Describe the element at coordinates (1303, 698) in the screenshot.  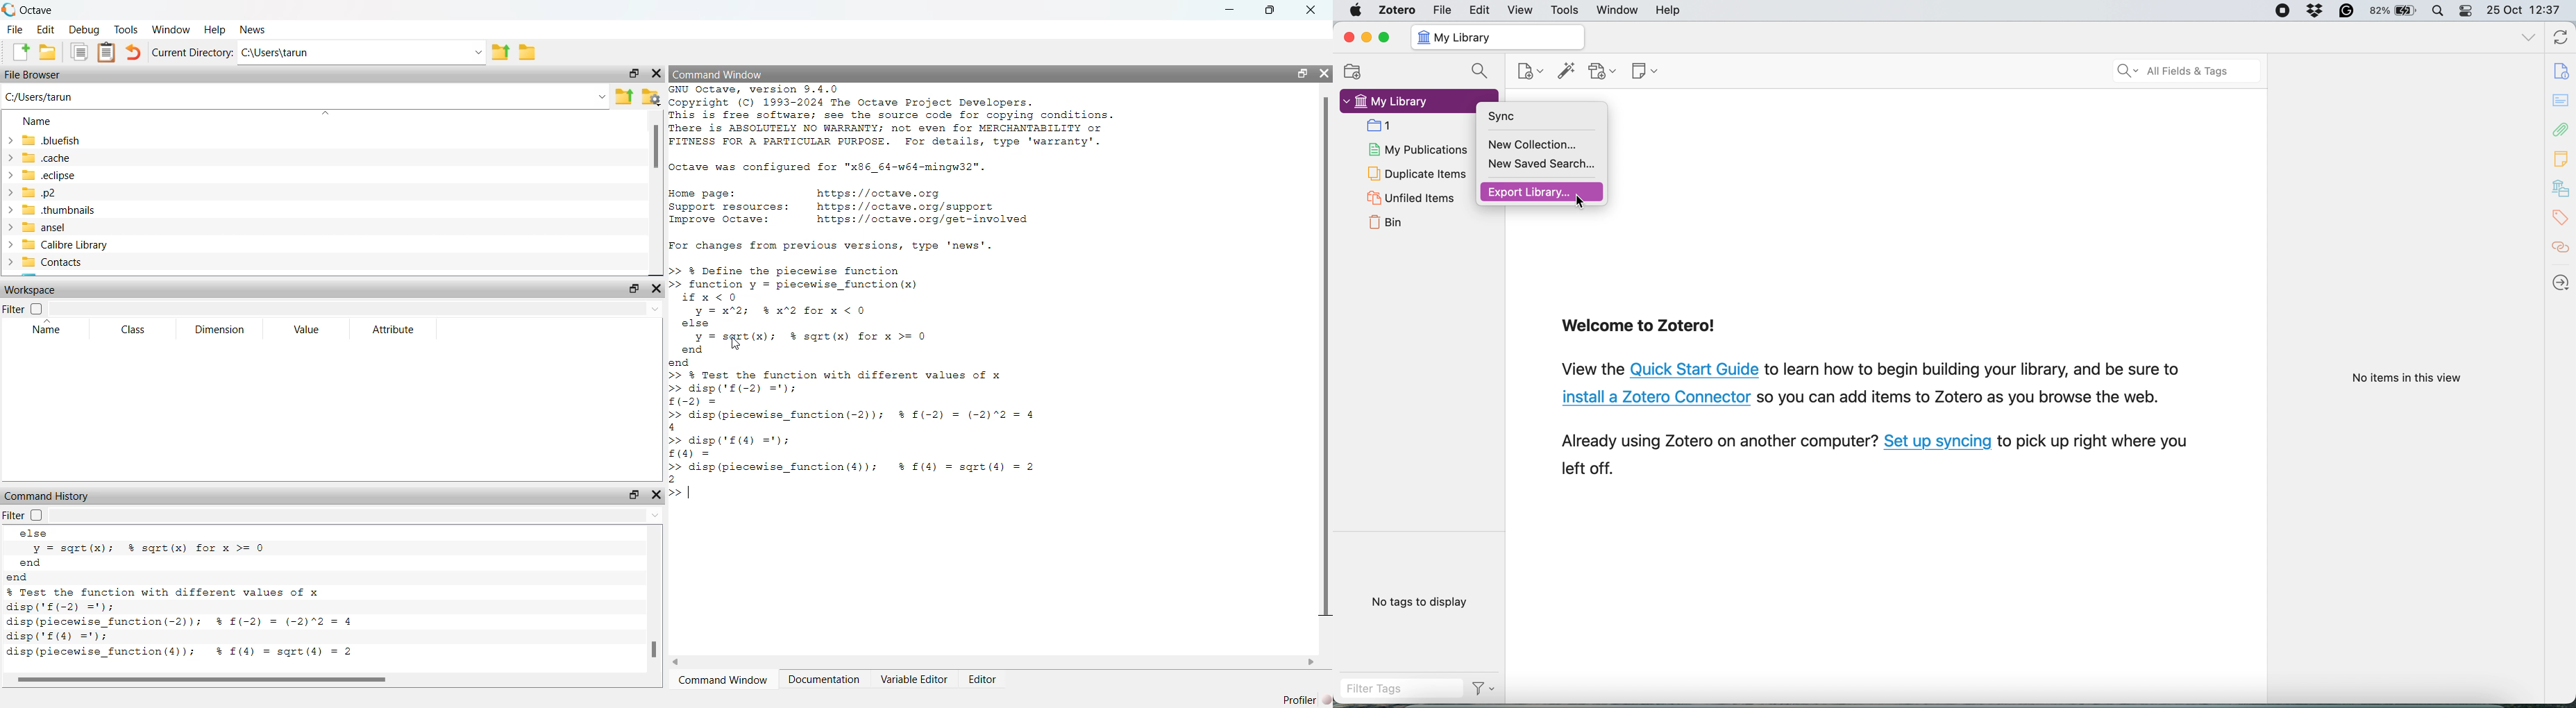
I see `Profiler` at that location.